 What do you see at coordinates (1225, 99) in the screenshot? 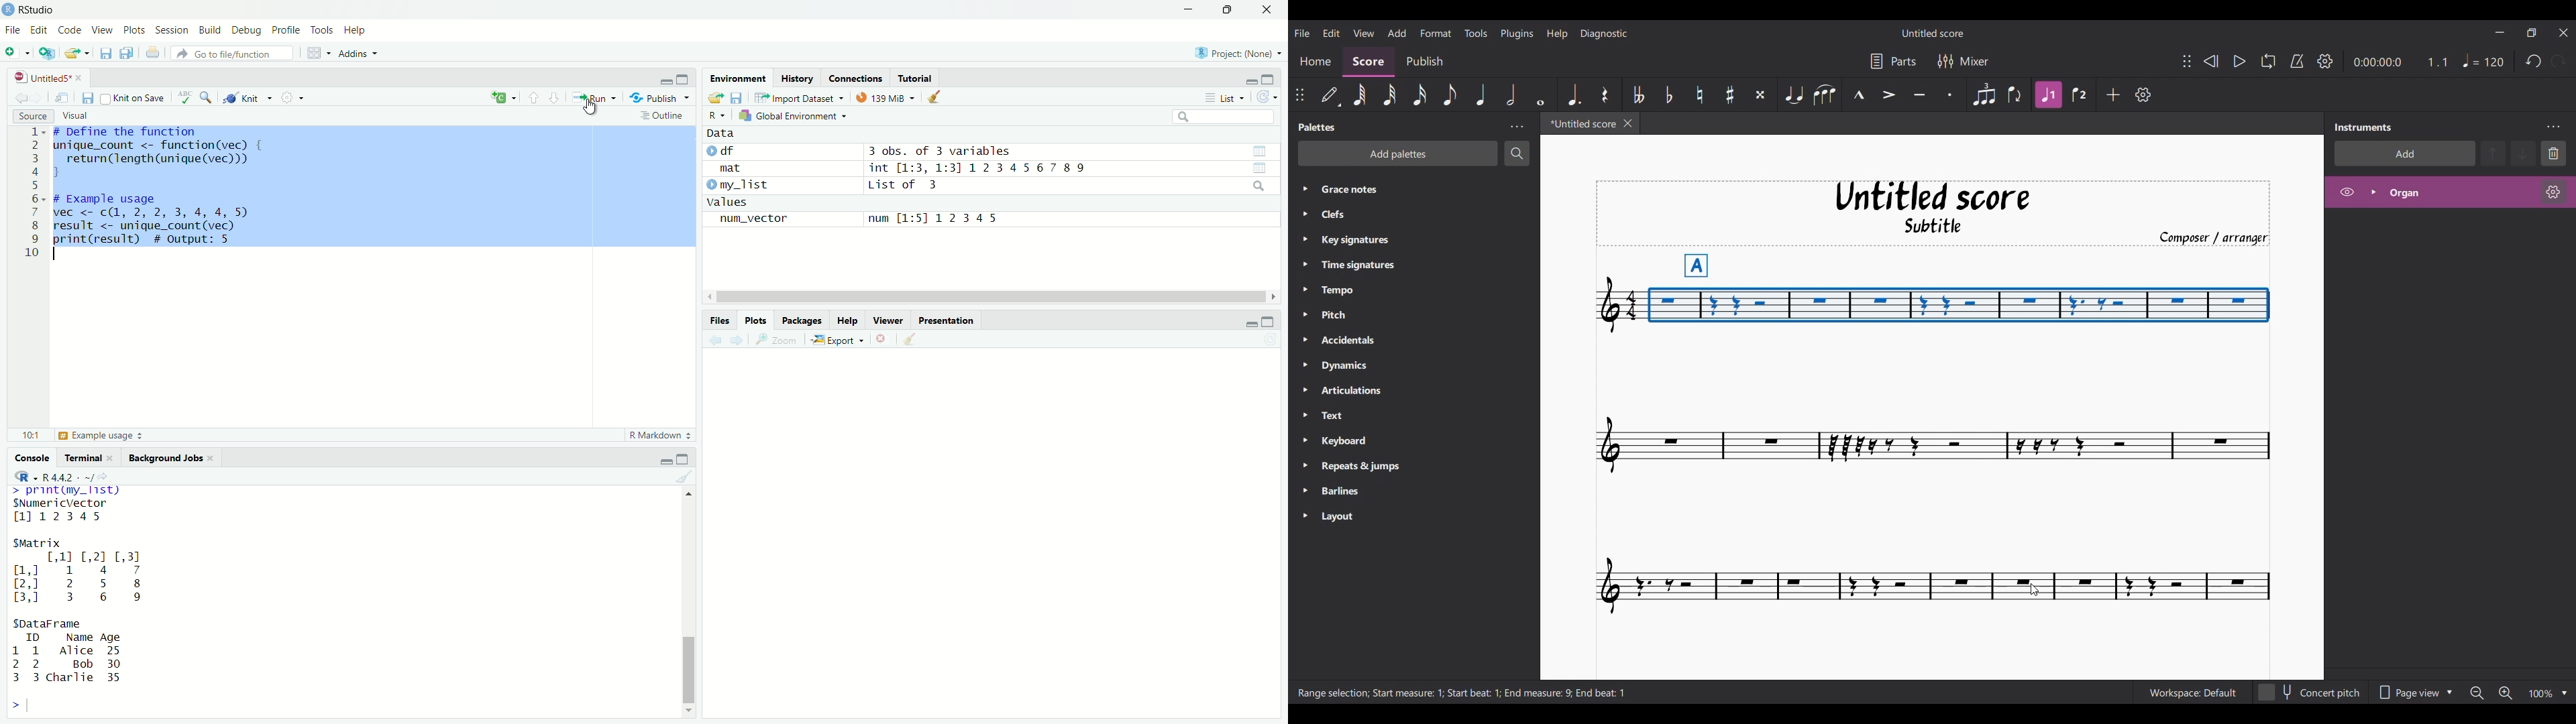
I see `List` at bounding box center [1225, 99].